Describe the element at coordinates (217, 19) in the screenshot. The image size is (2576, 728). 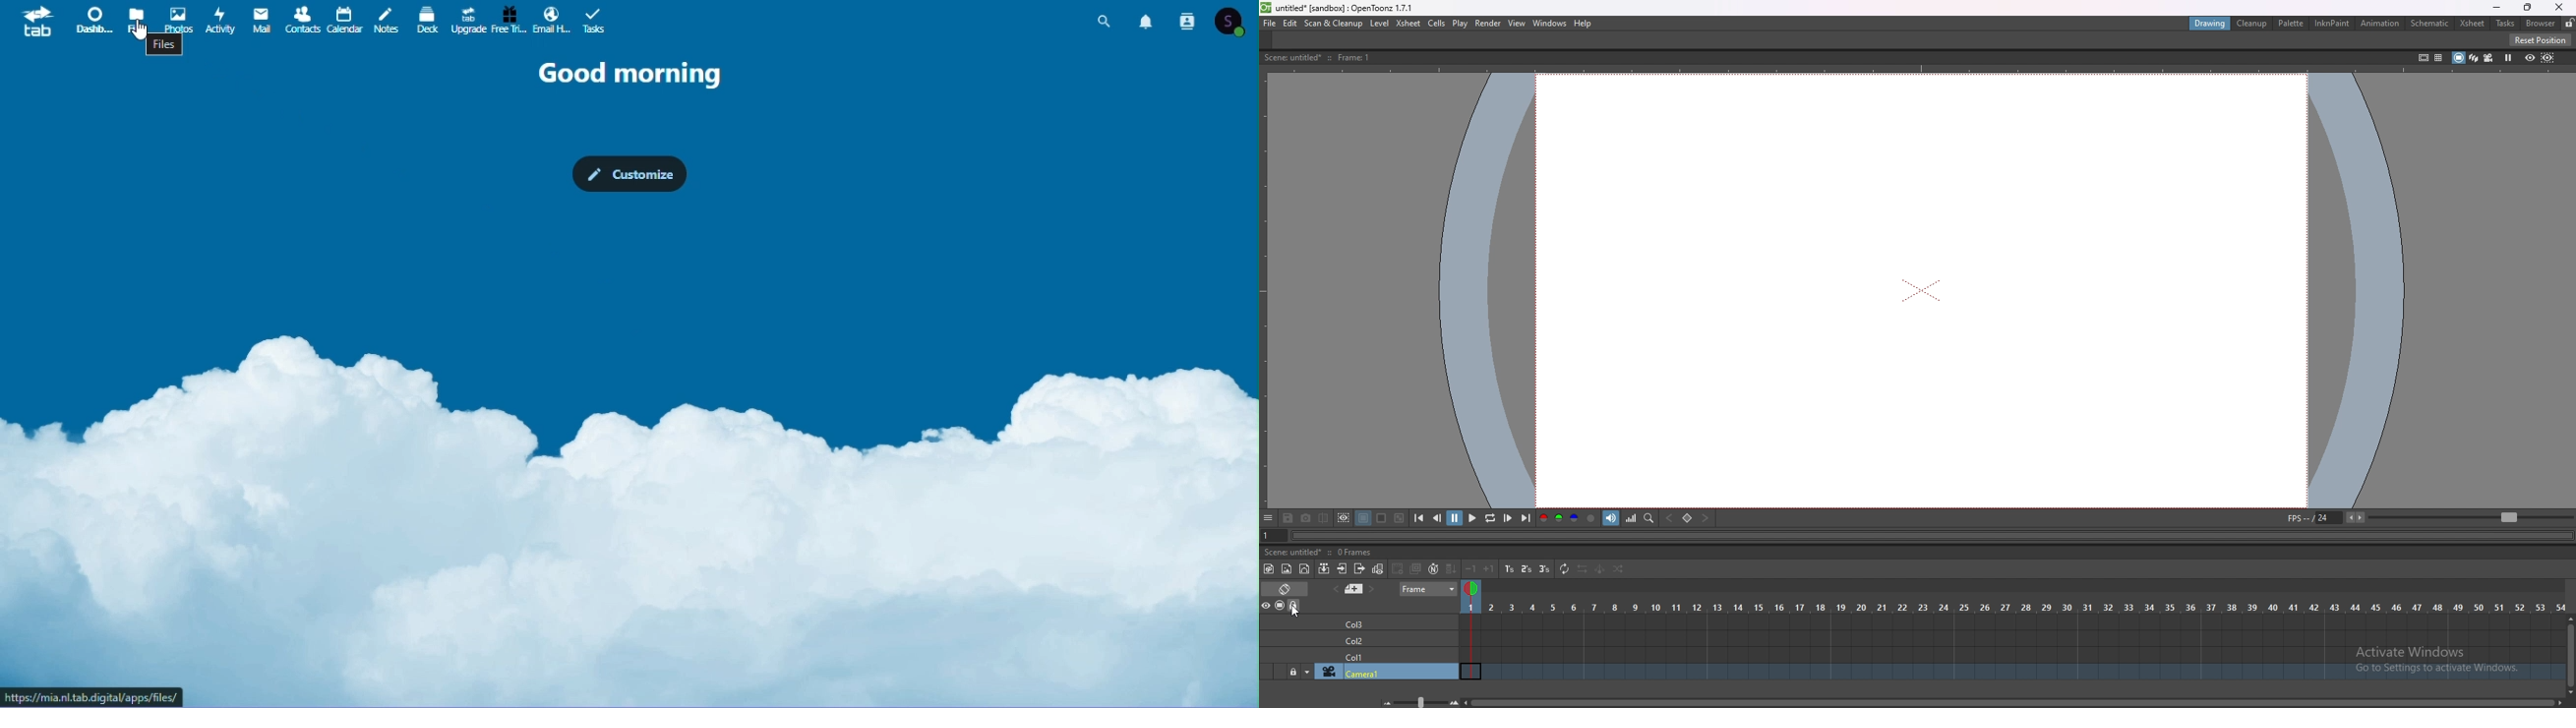
I see `activity` at that location.